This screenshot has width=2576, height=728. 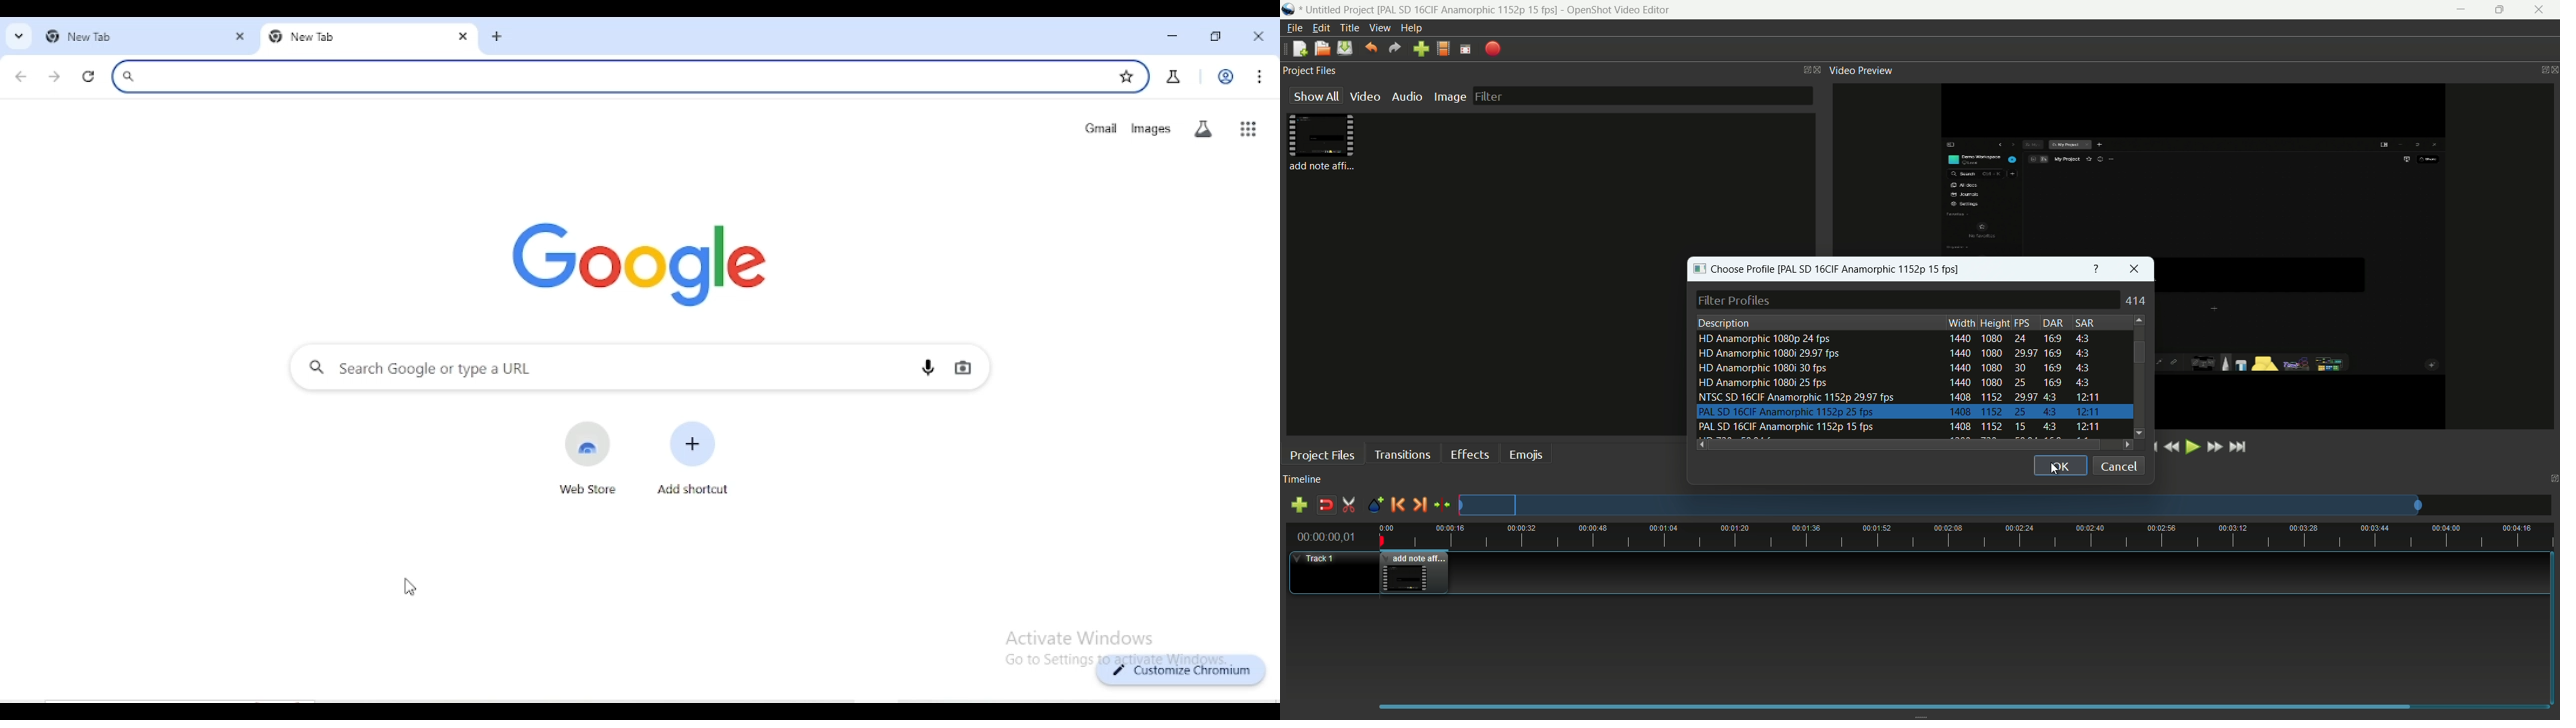 I want to click on 414, so click(x=2138, y=301).